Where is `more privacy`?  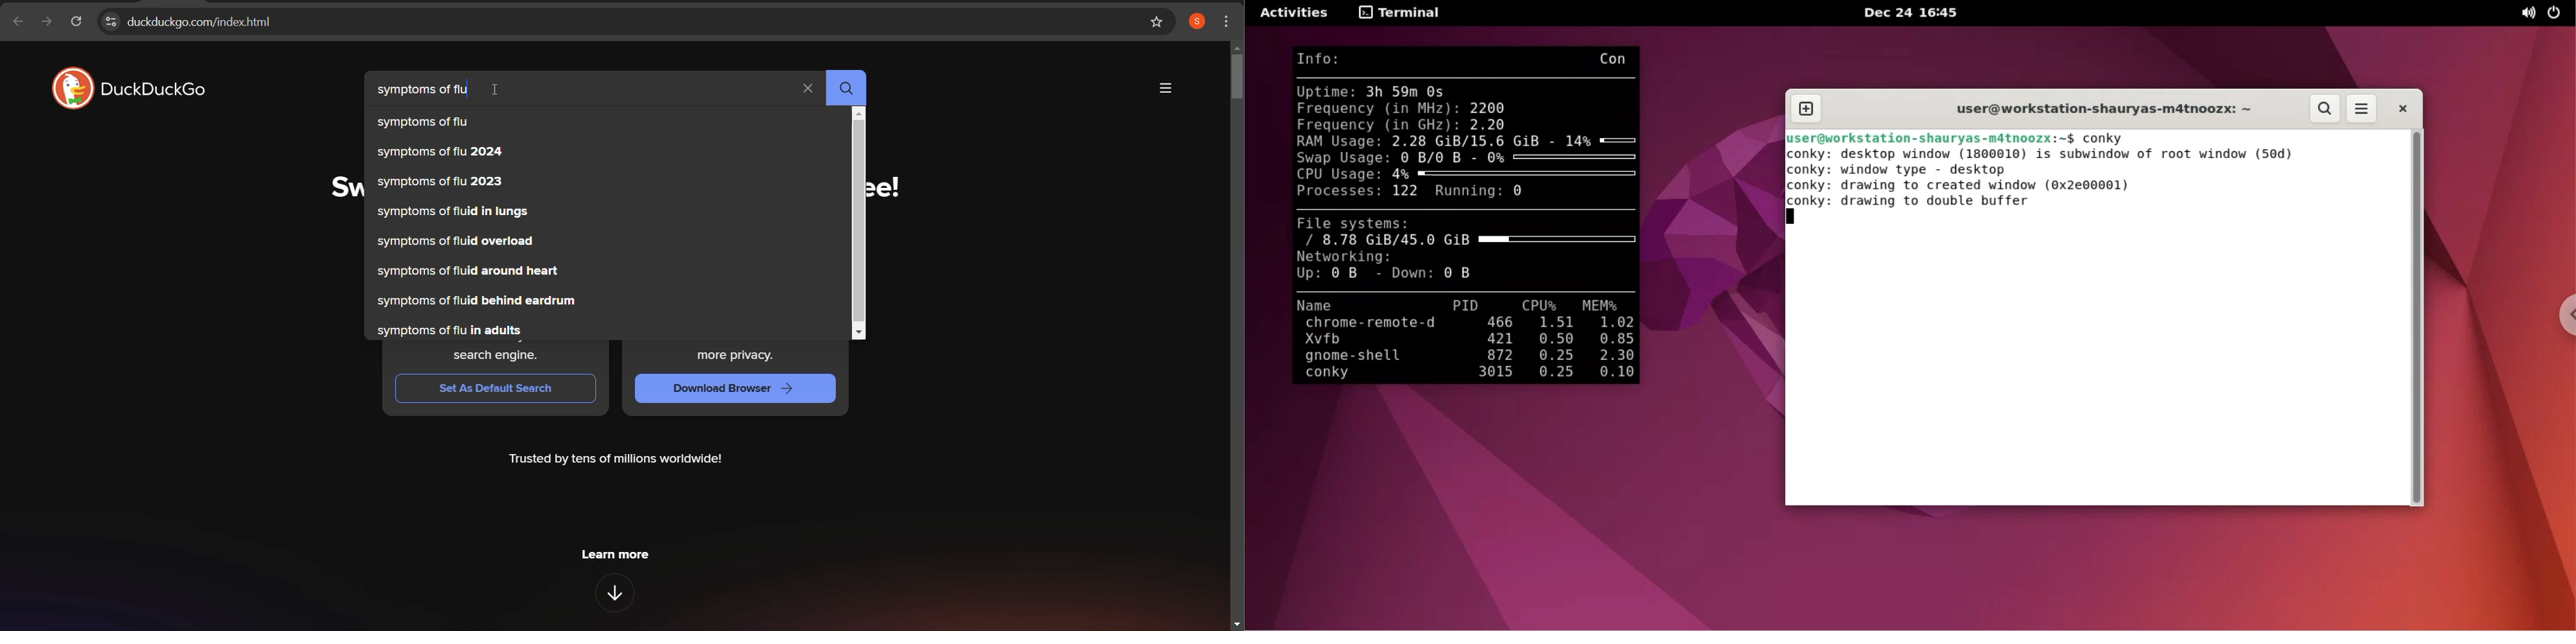
more privacy is located at coordinates (738, 355).